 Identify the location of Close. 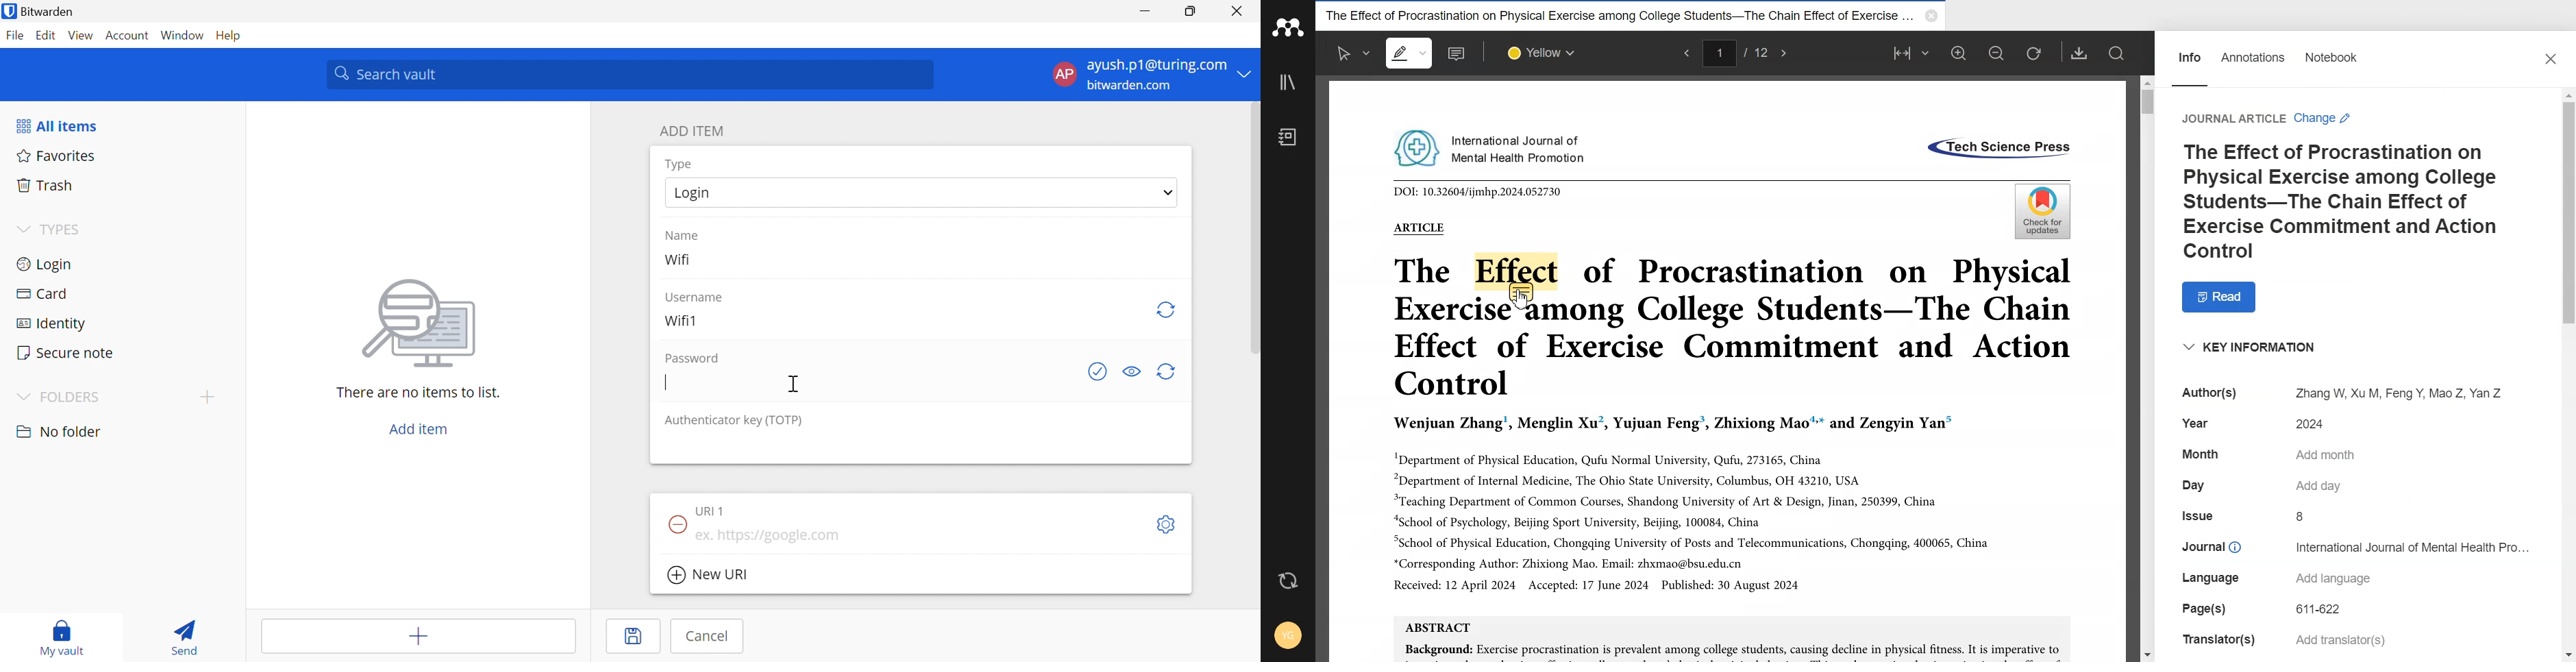
(1240, 11).